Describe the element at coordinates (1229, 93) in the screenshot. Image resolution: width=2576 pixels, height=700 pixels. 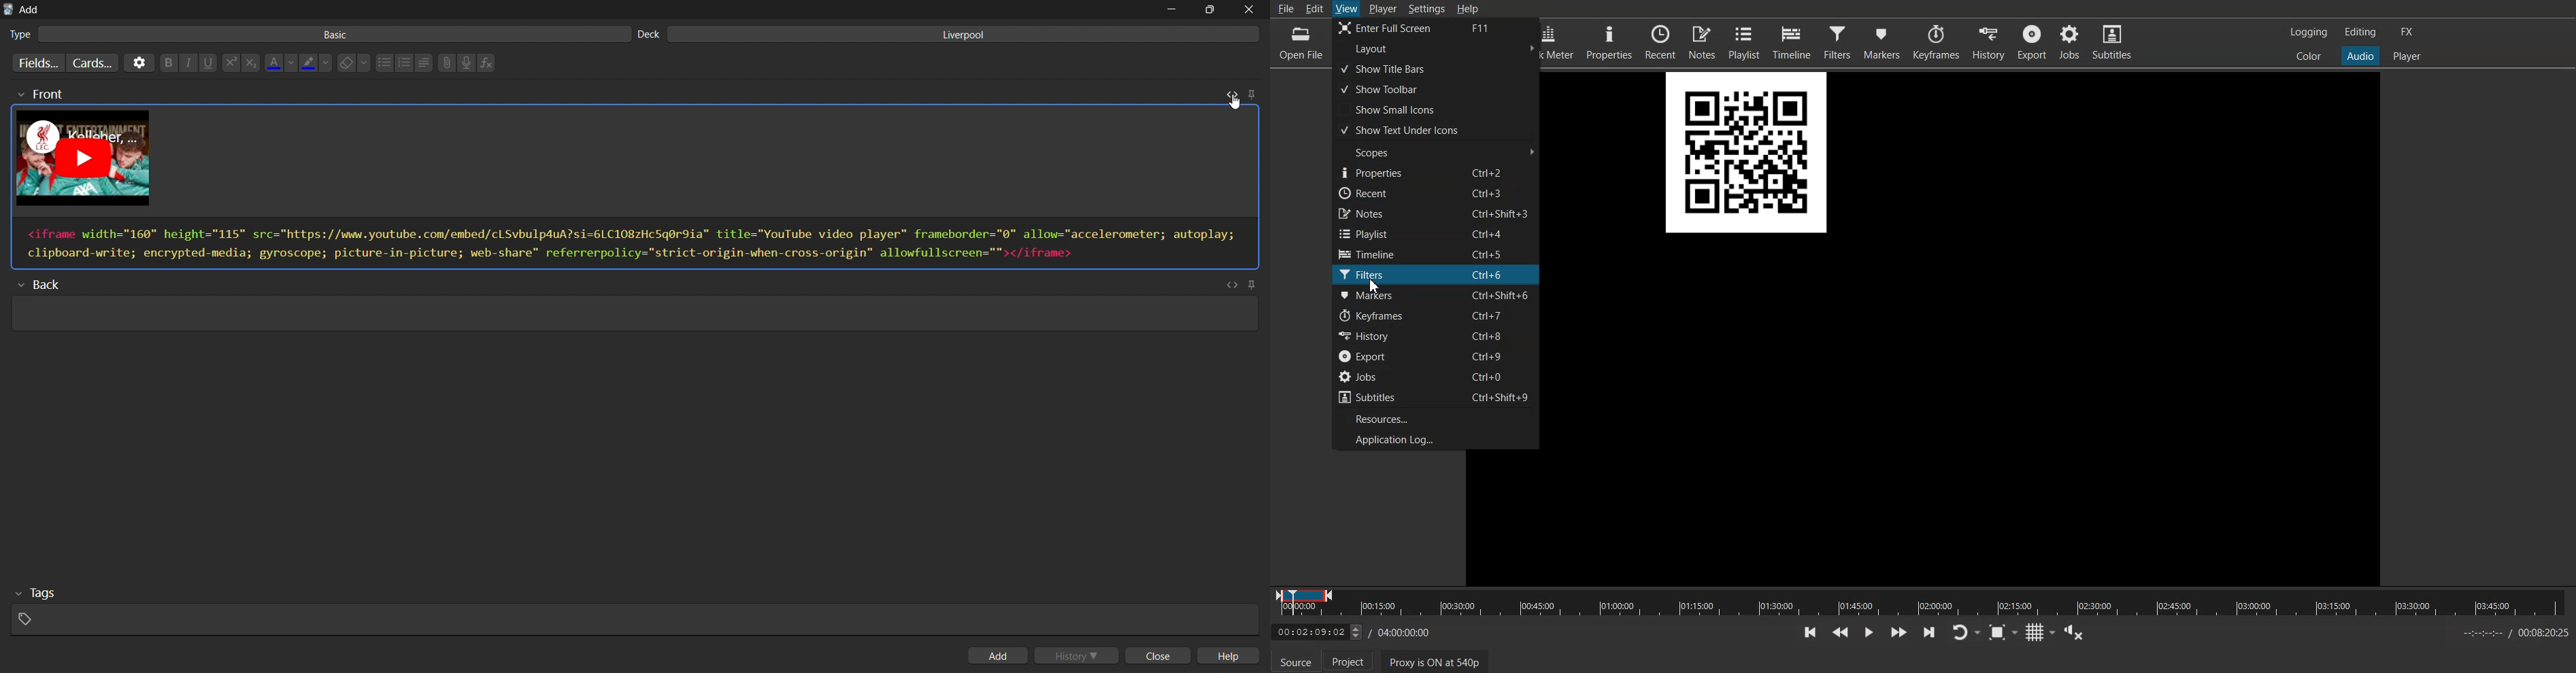
I see `toggle html editor` at that location.